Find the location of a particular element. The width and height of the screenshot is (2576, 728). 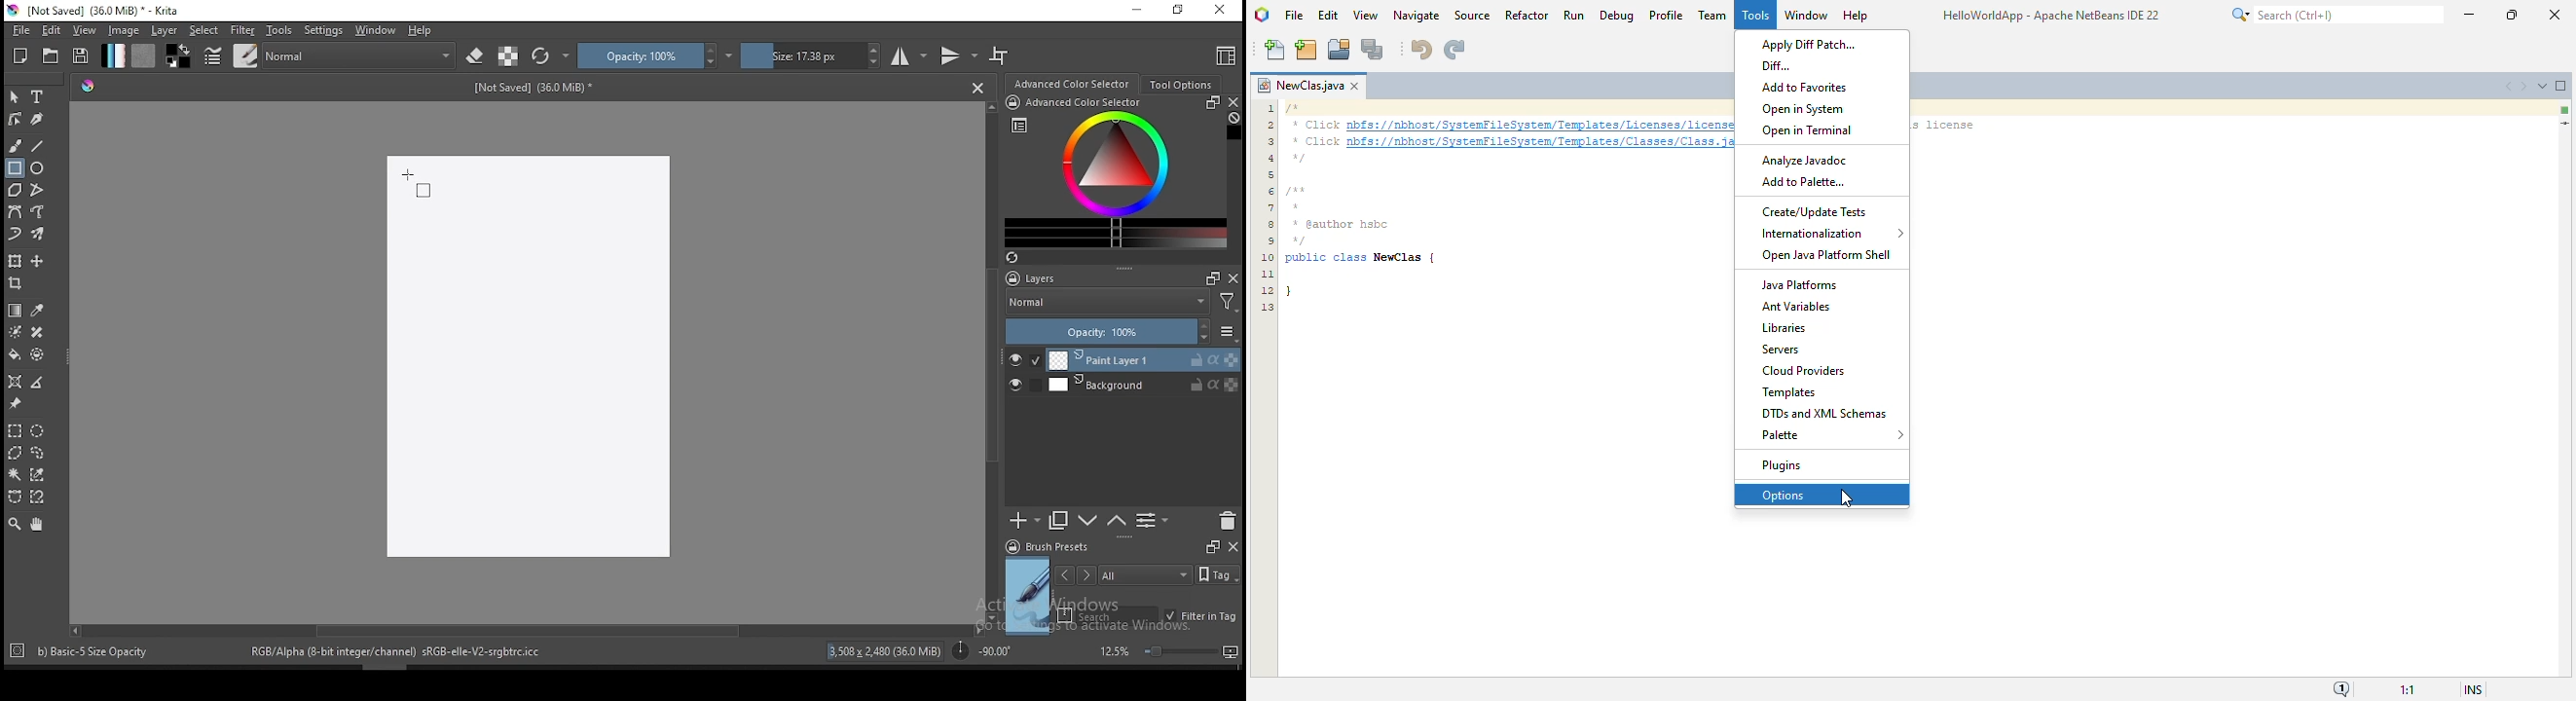

 close window is located at coordinates (1222, 11).